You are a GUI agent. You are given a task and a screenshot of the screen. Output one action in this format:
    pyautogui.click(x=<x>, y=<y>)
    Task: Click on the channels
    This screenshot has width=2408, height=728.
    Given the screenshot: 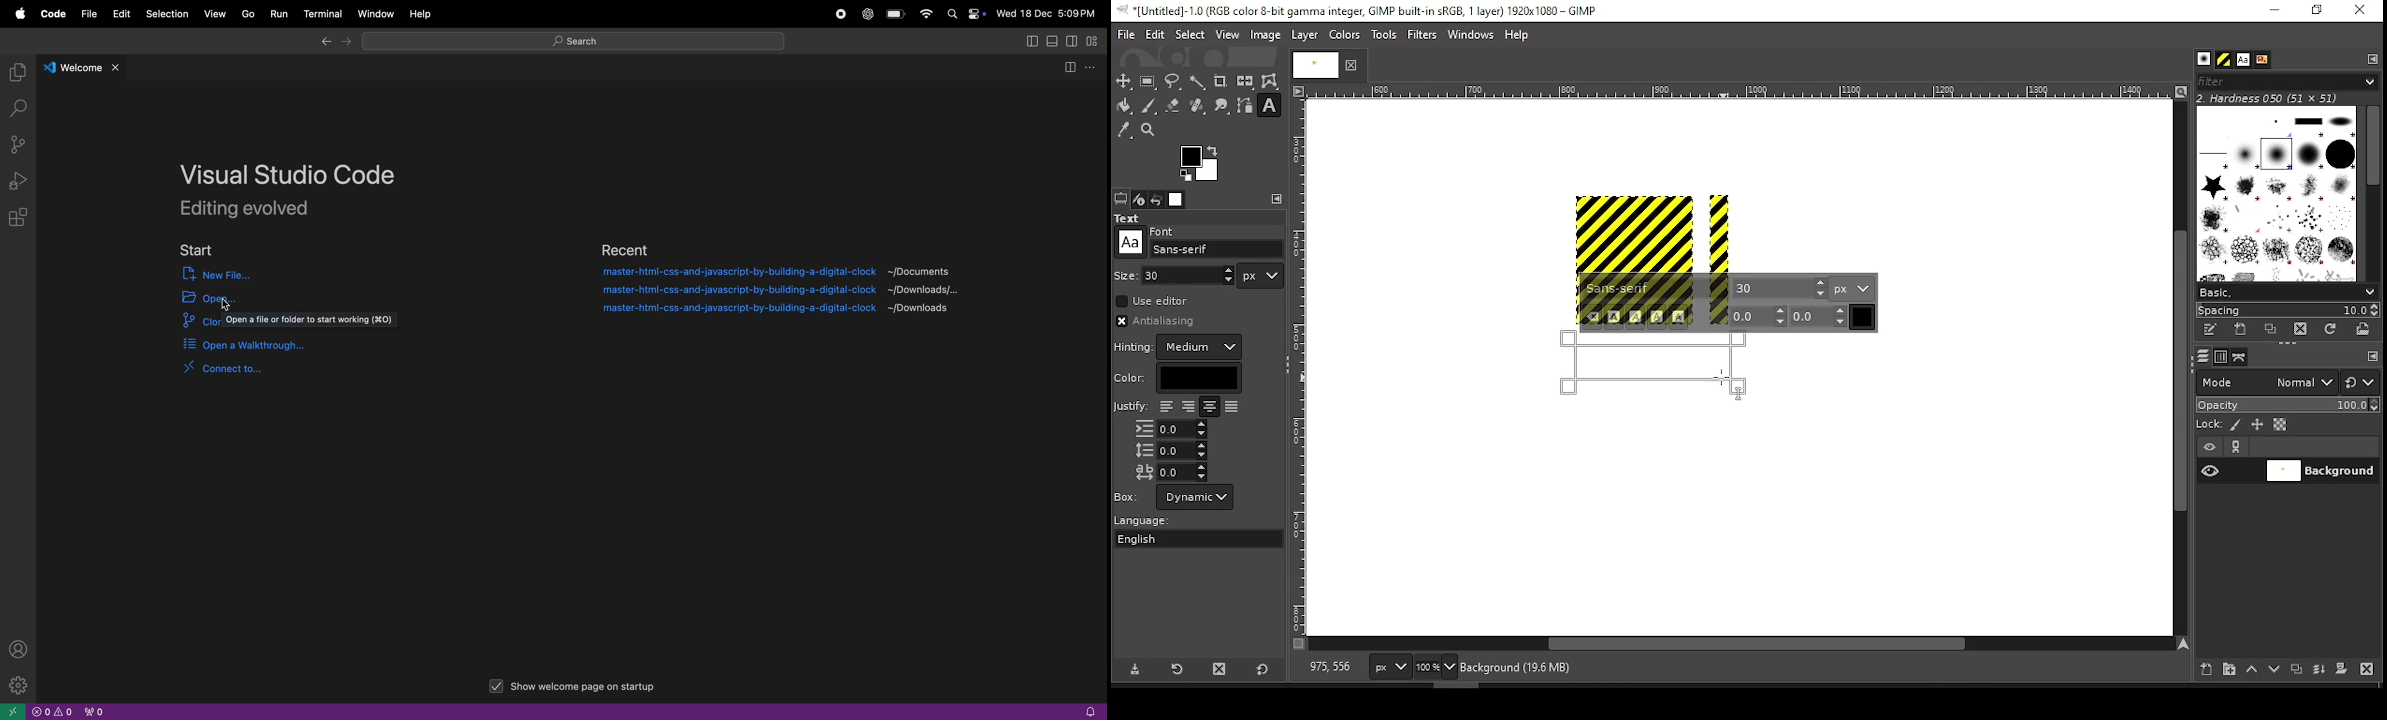 What is the action you would take?
    pyautogui.click(x=2220, y=357)
    